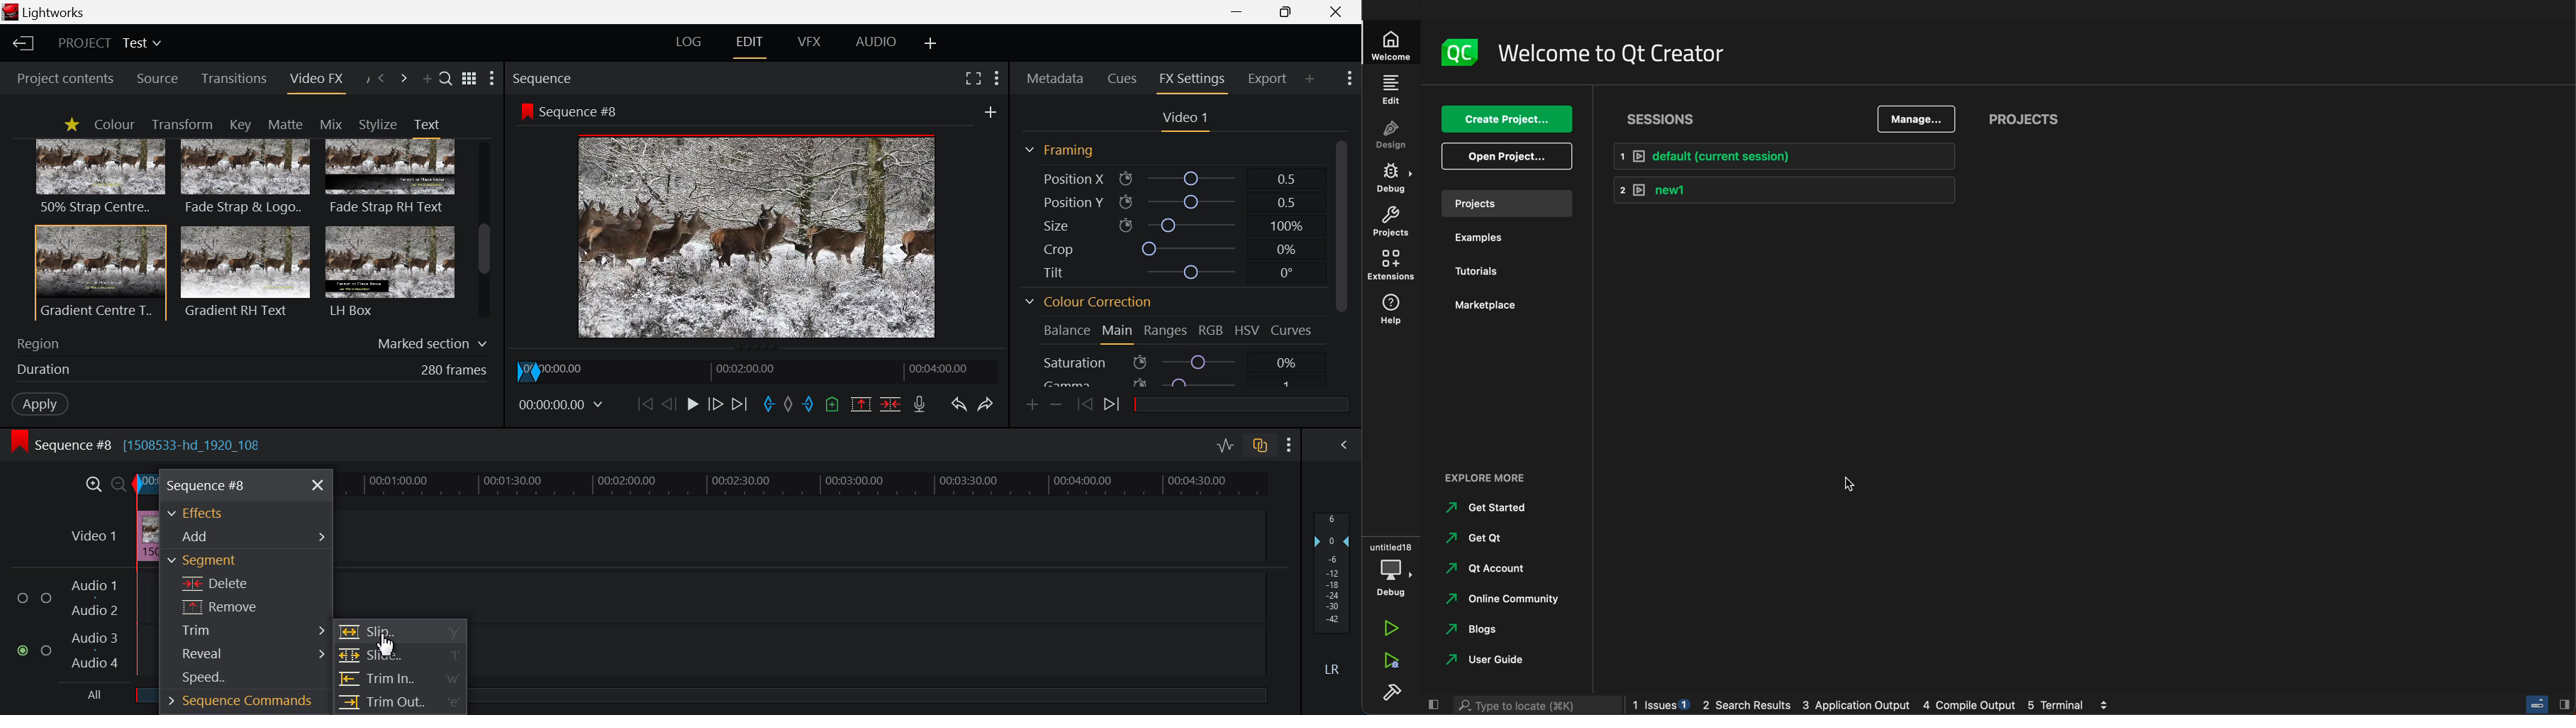 The height and width of the screenshot is (728, 2576). Describe the element at coordinates (112, 43) in the screenshot. I see `Project title` at that location.